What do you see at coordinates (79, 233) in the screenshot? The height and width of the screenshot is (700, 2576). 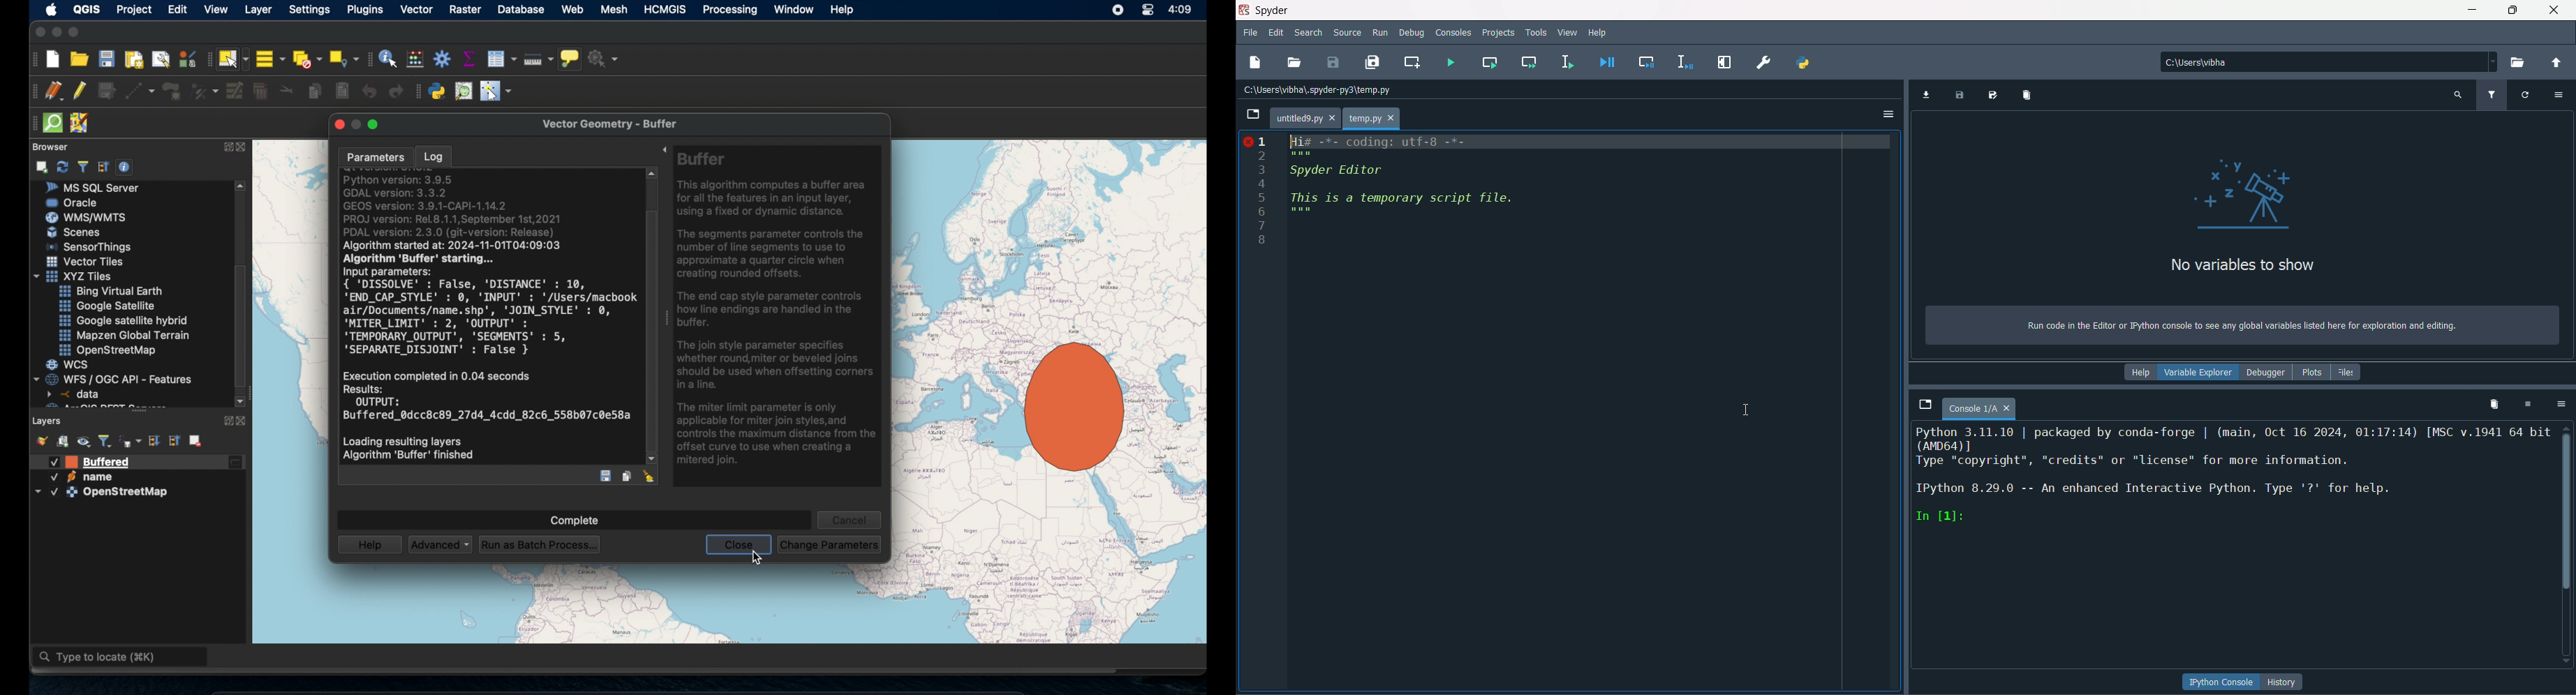 I see `scenes` at bounding box center [79, 233].